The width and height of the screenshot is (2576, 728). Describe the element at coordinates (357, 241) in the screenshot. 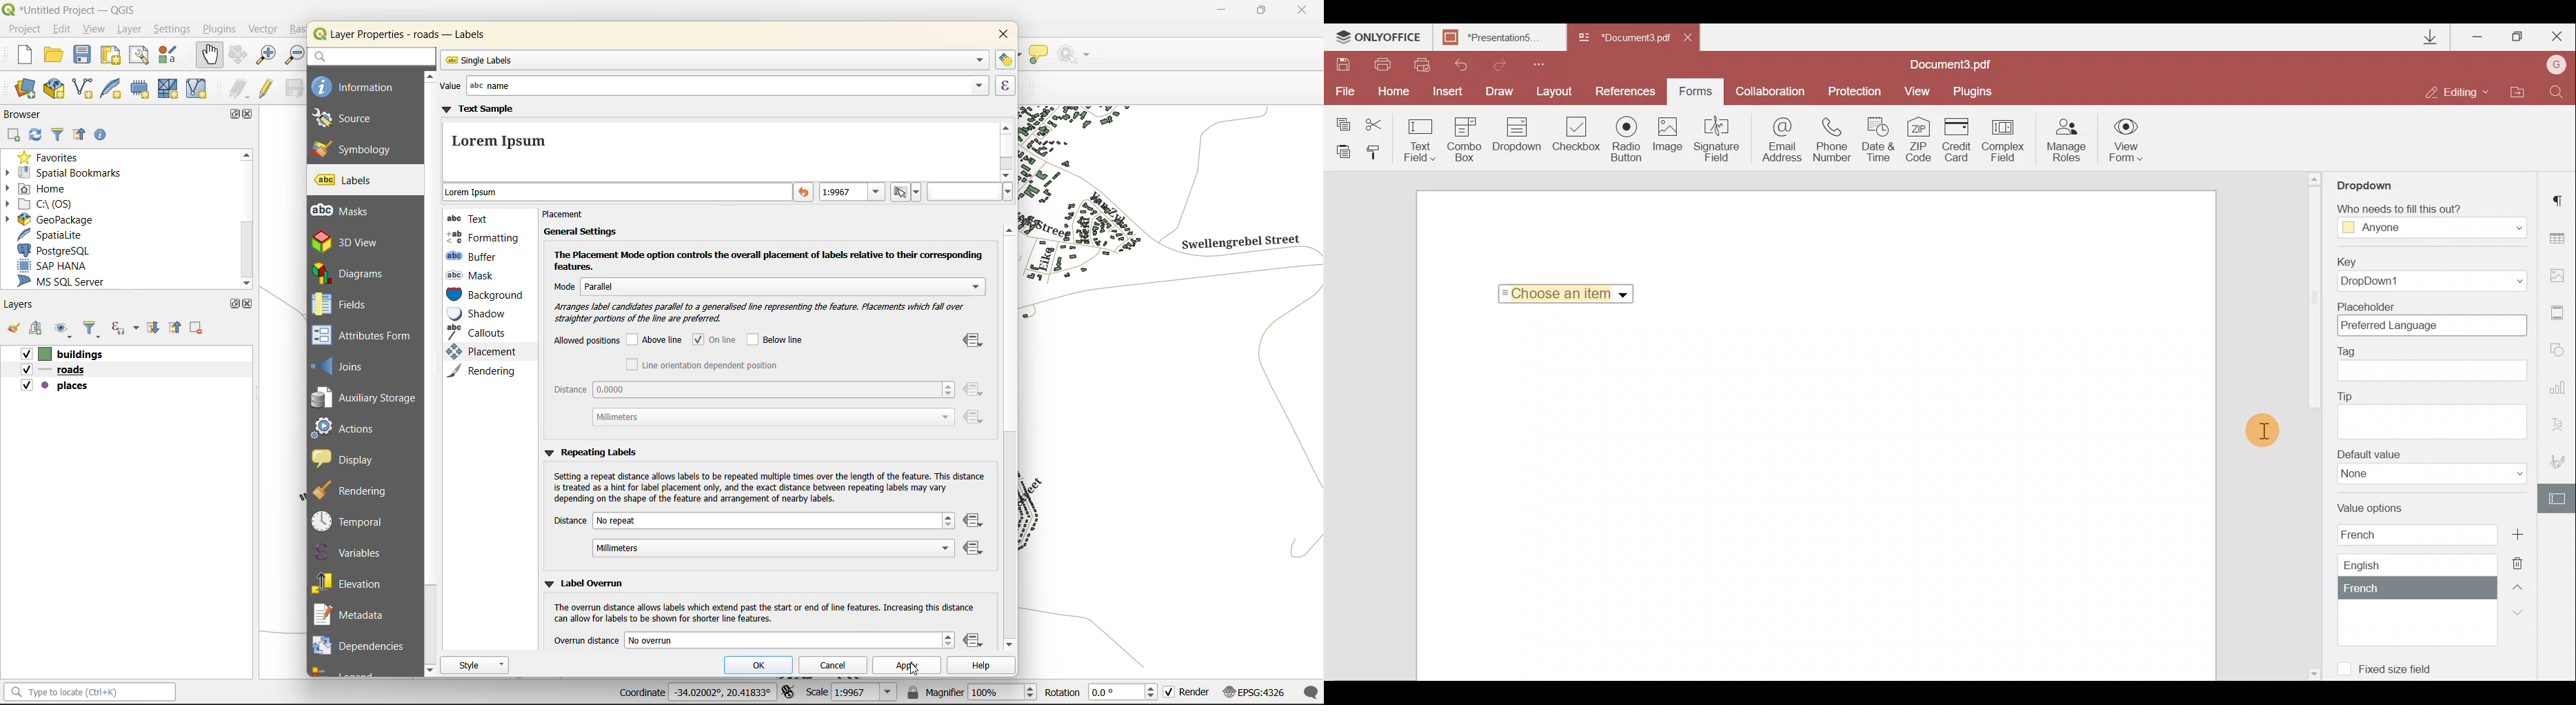

I see `3d view` at that location.